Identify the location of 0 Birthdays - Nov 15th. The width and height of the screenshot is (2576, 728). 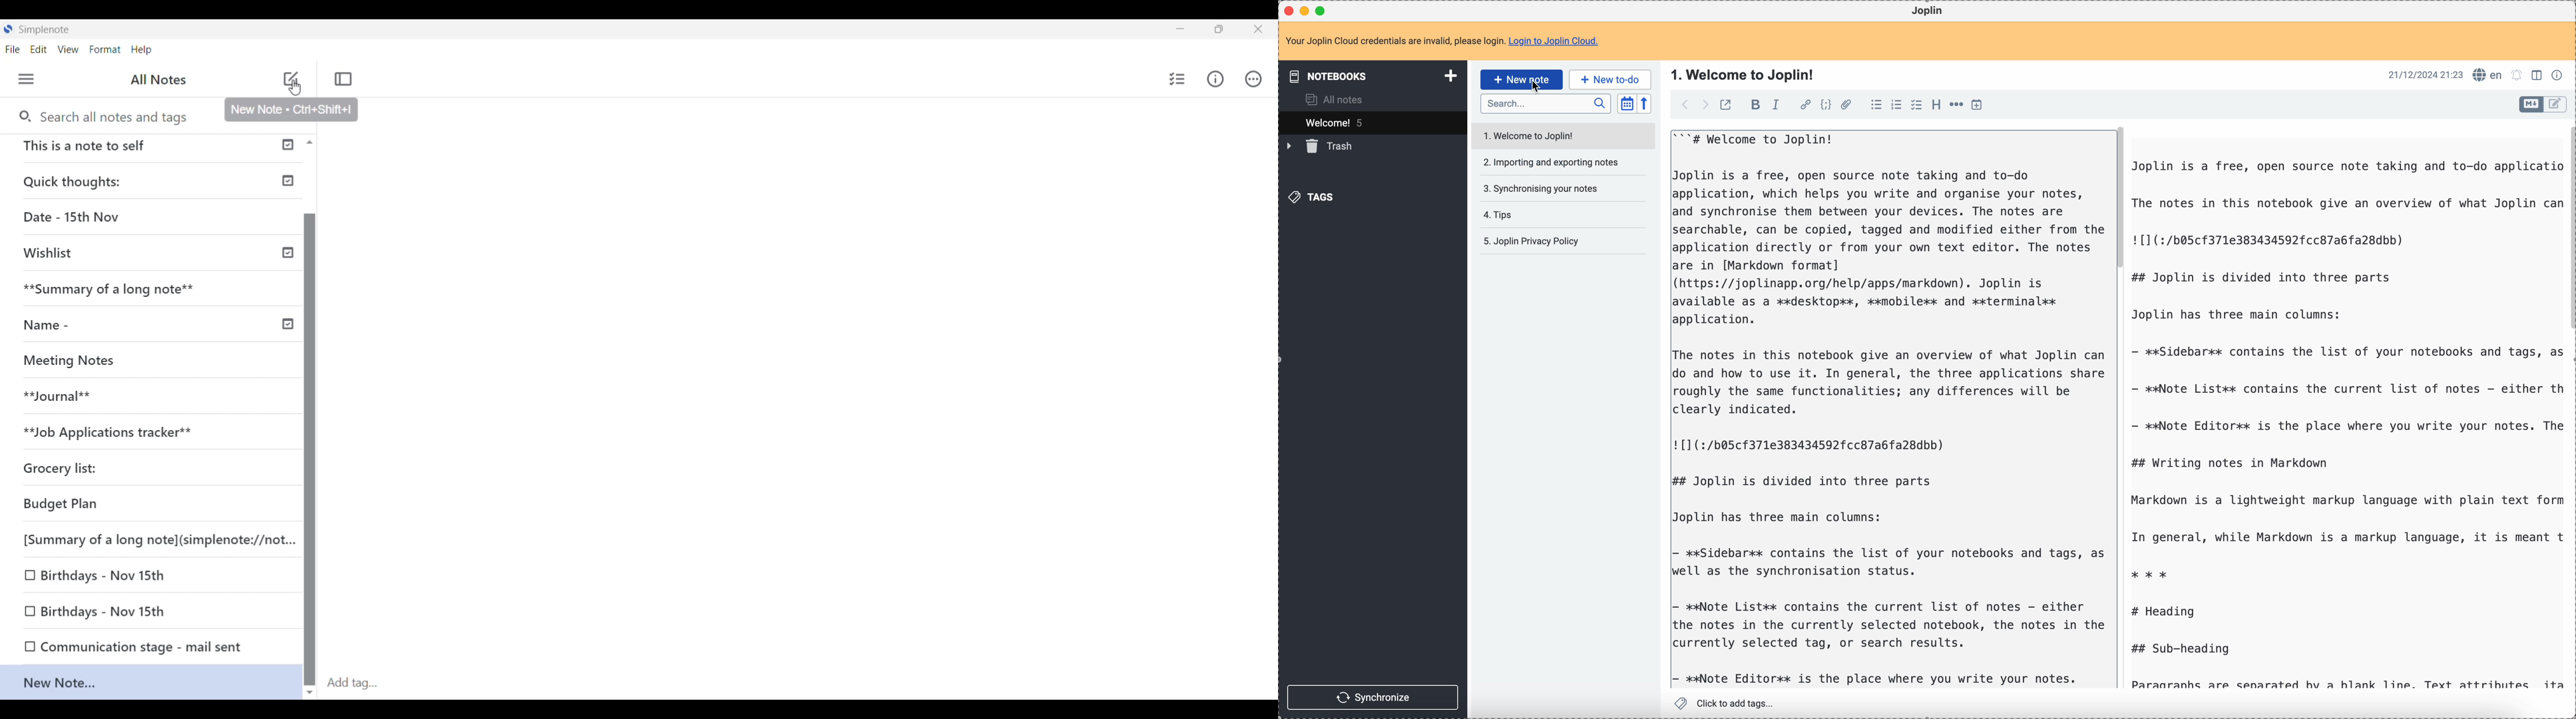
(112, 574).